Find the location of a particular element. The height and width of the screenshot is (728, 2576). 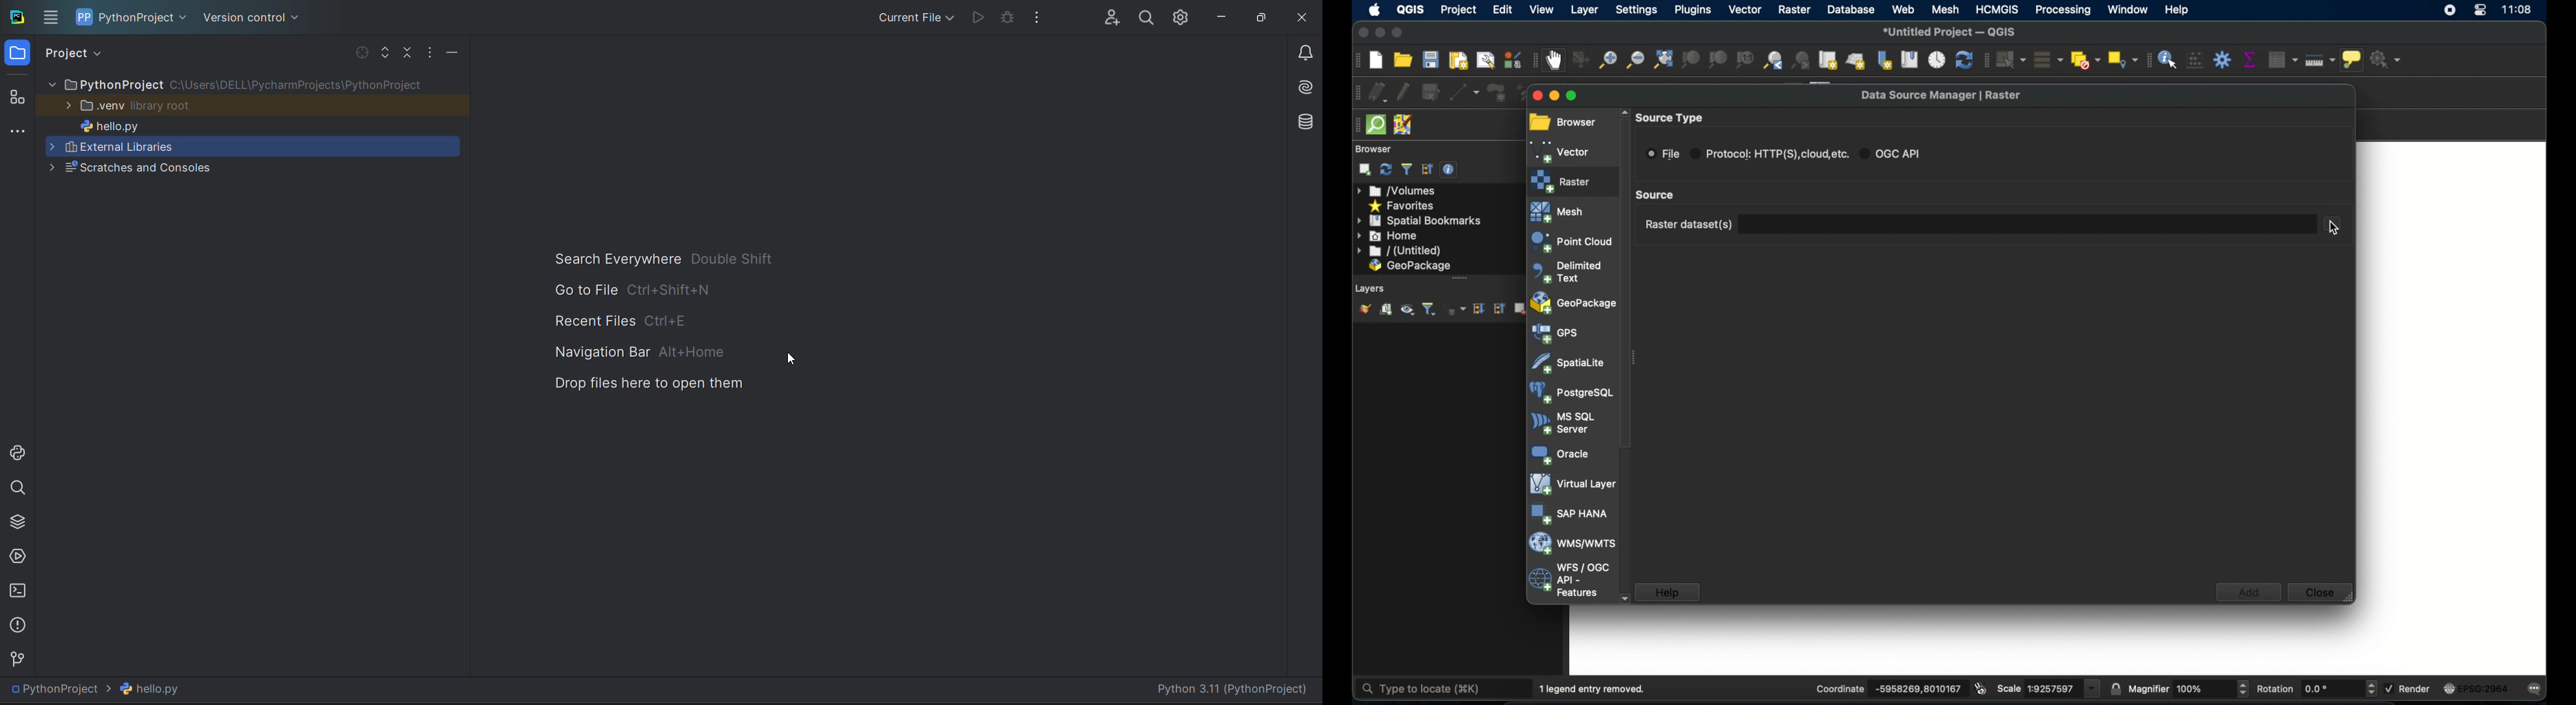

search is located at coordinates (18, 487).